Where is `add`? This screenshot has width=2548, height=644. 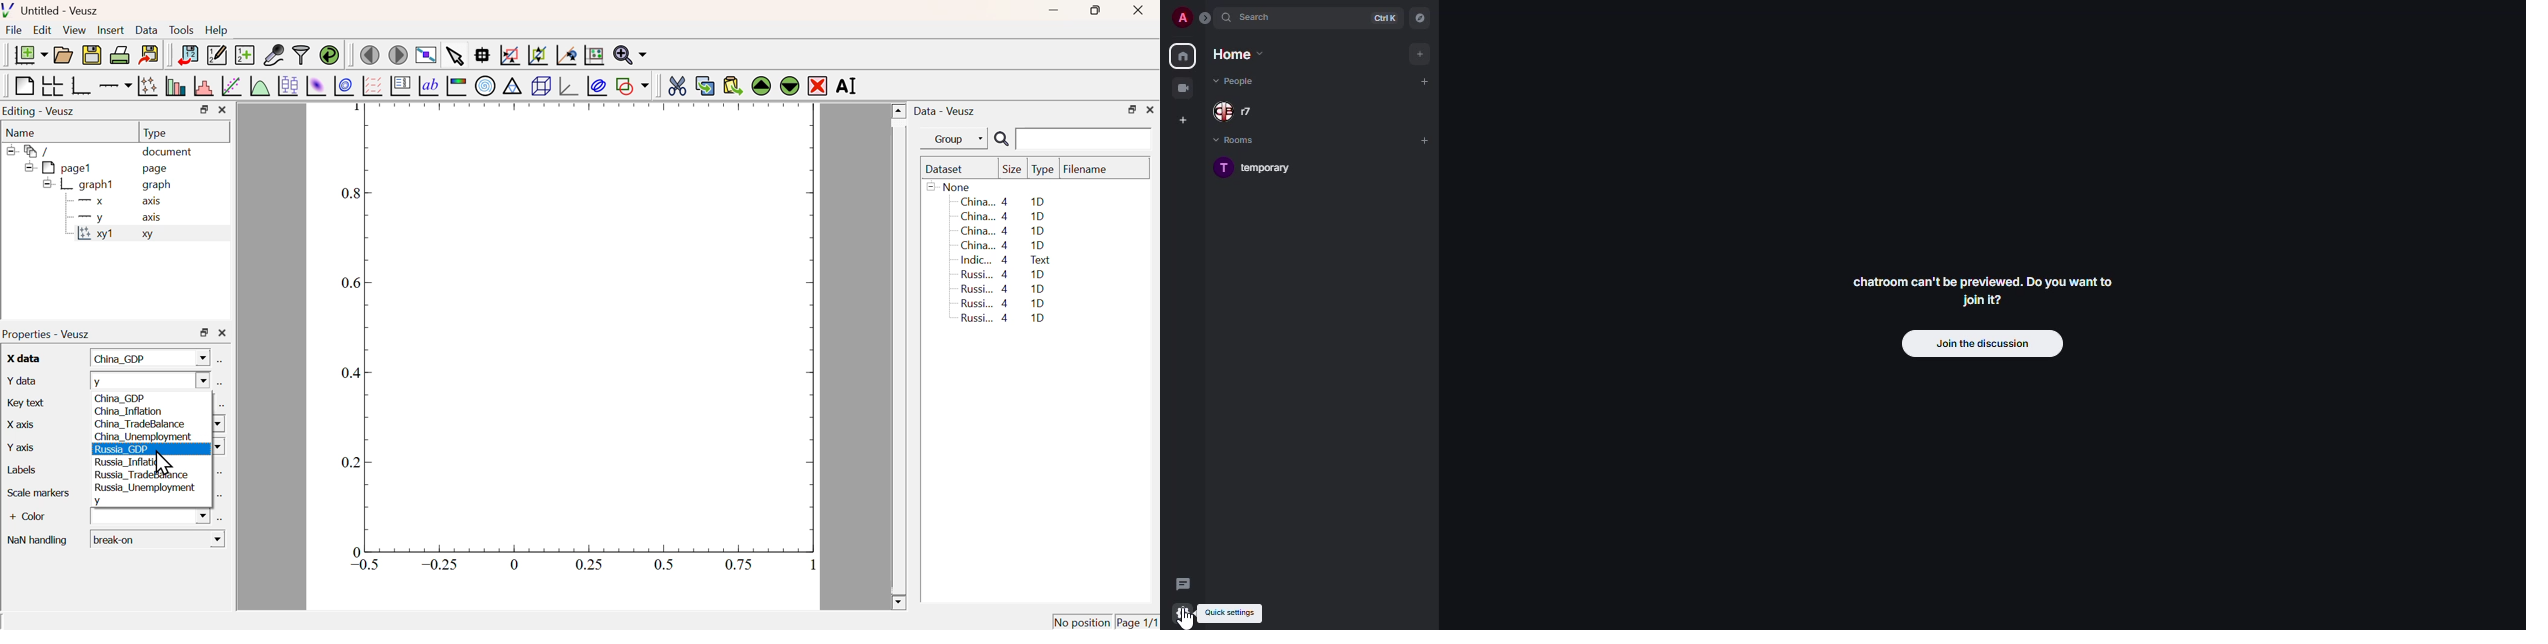 add is located at coordinates (1424, 83).